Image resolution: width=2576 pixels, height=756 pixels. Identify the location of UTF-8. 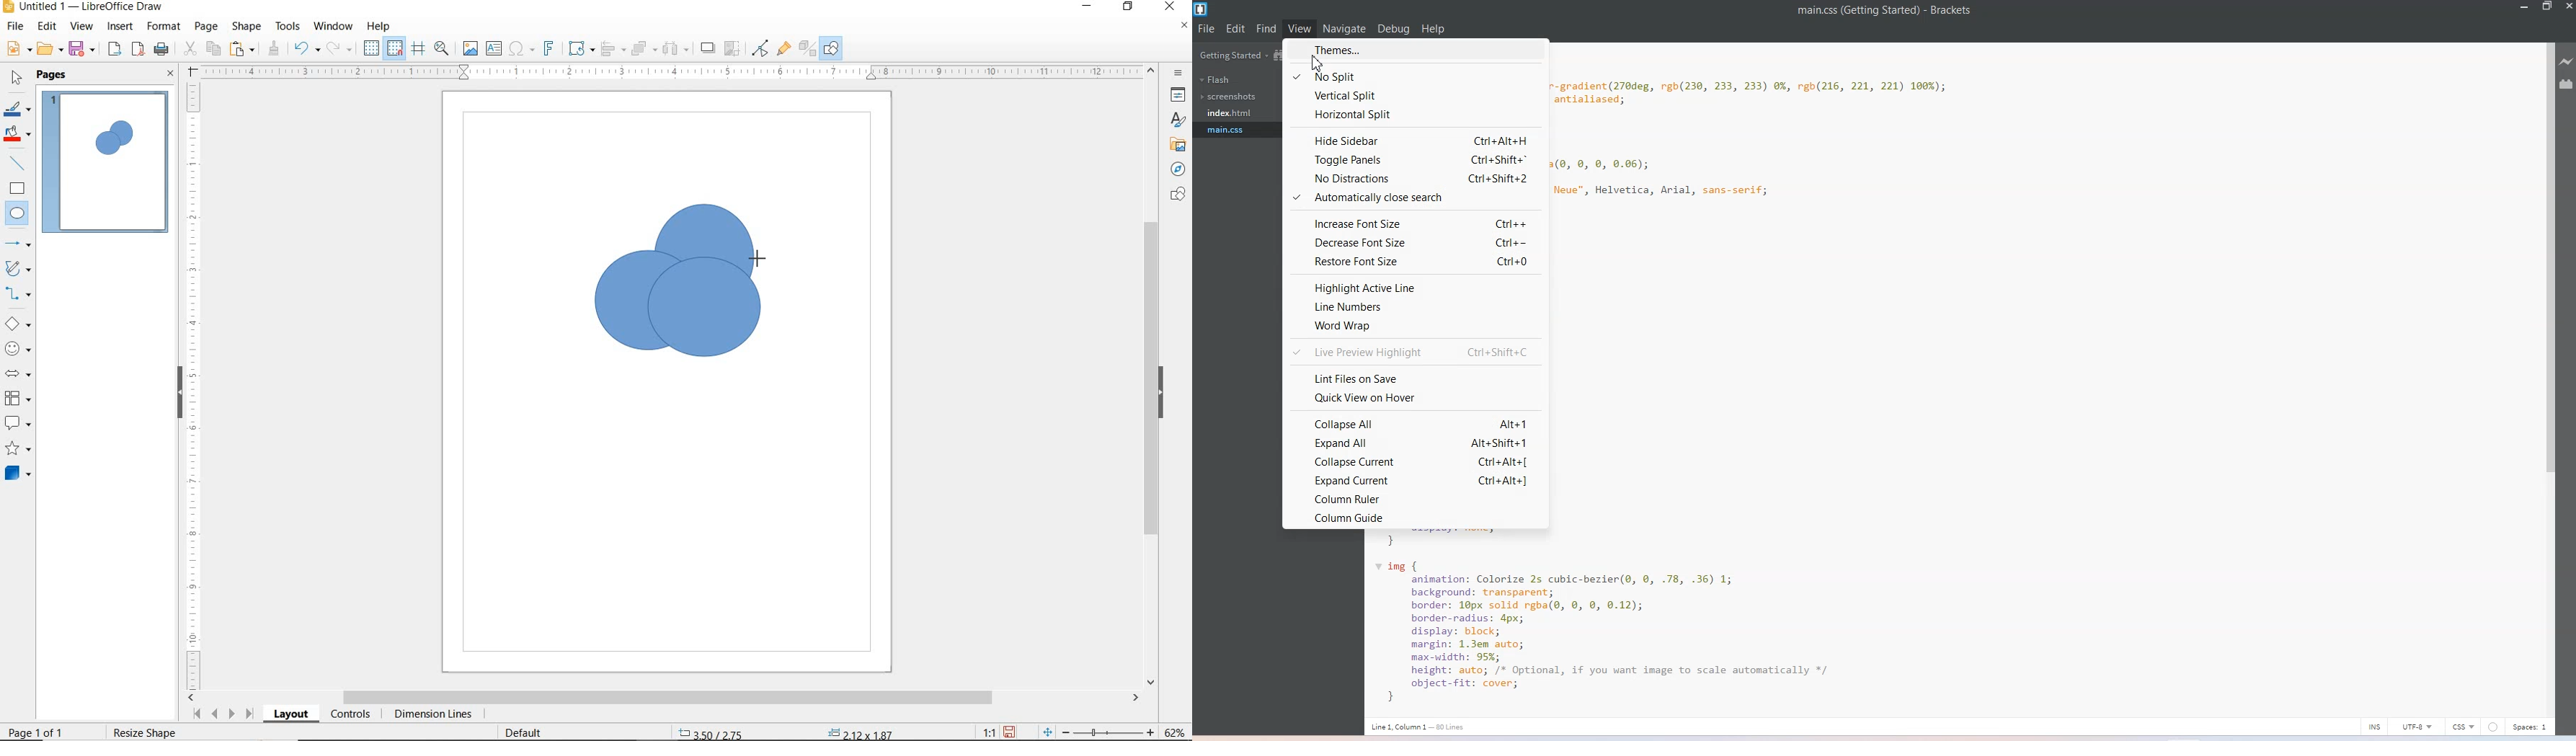
(2418, 726).